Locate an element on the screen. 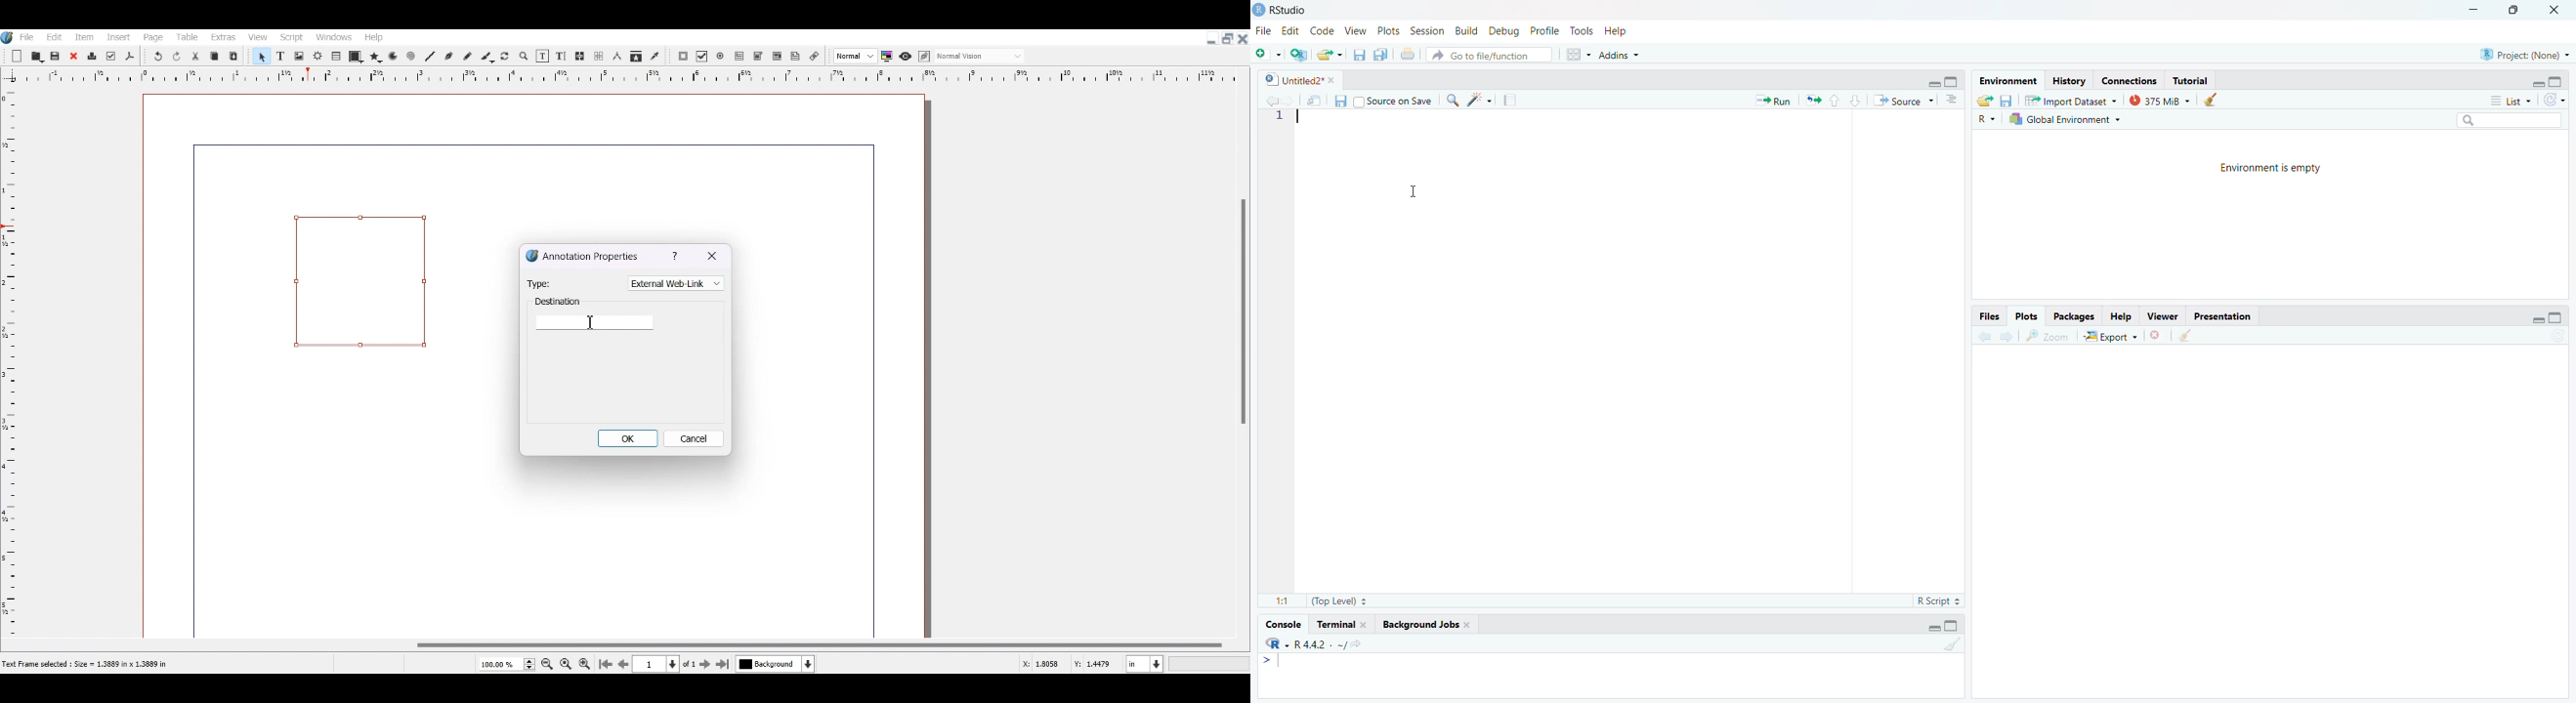 The width and height of the screenshot is (2576, 728).  Untitled2 is located at coordinates (1310, 80).